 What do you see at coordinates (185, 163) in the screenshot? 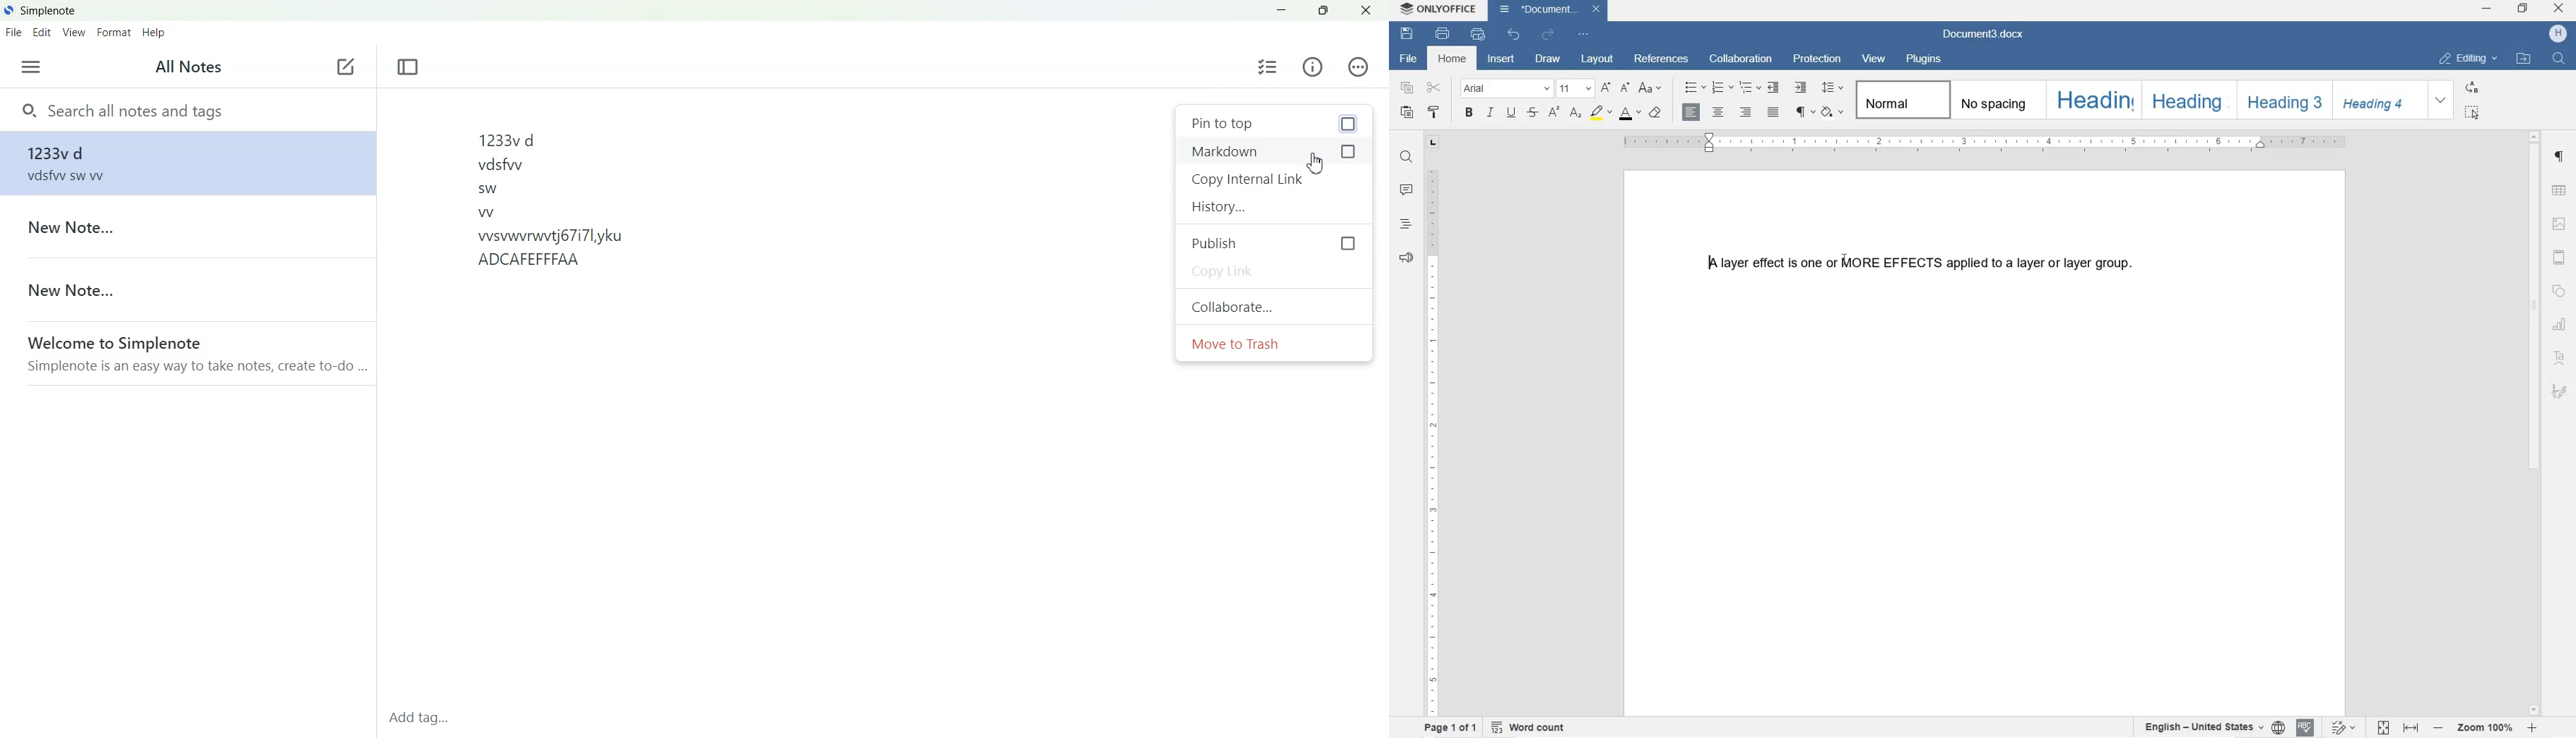
I see `Note file - 1233v d` at bounding box center [185, 163].